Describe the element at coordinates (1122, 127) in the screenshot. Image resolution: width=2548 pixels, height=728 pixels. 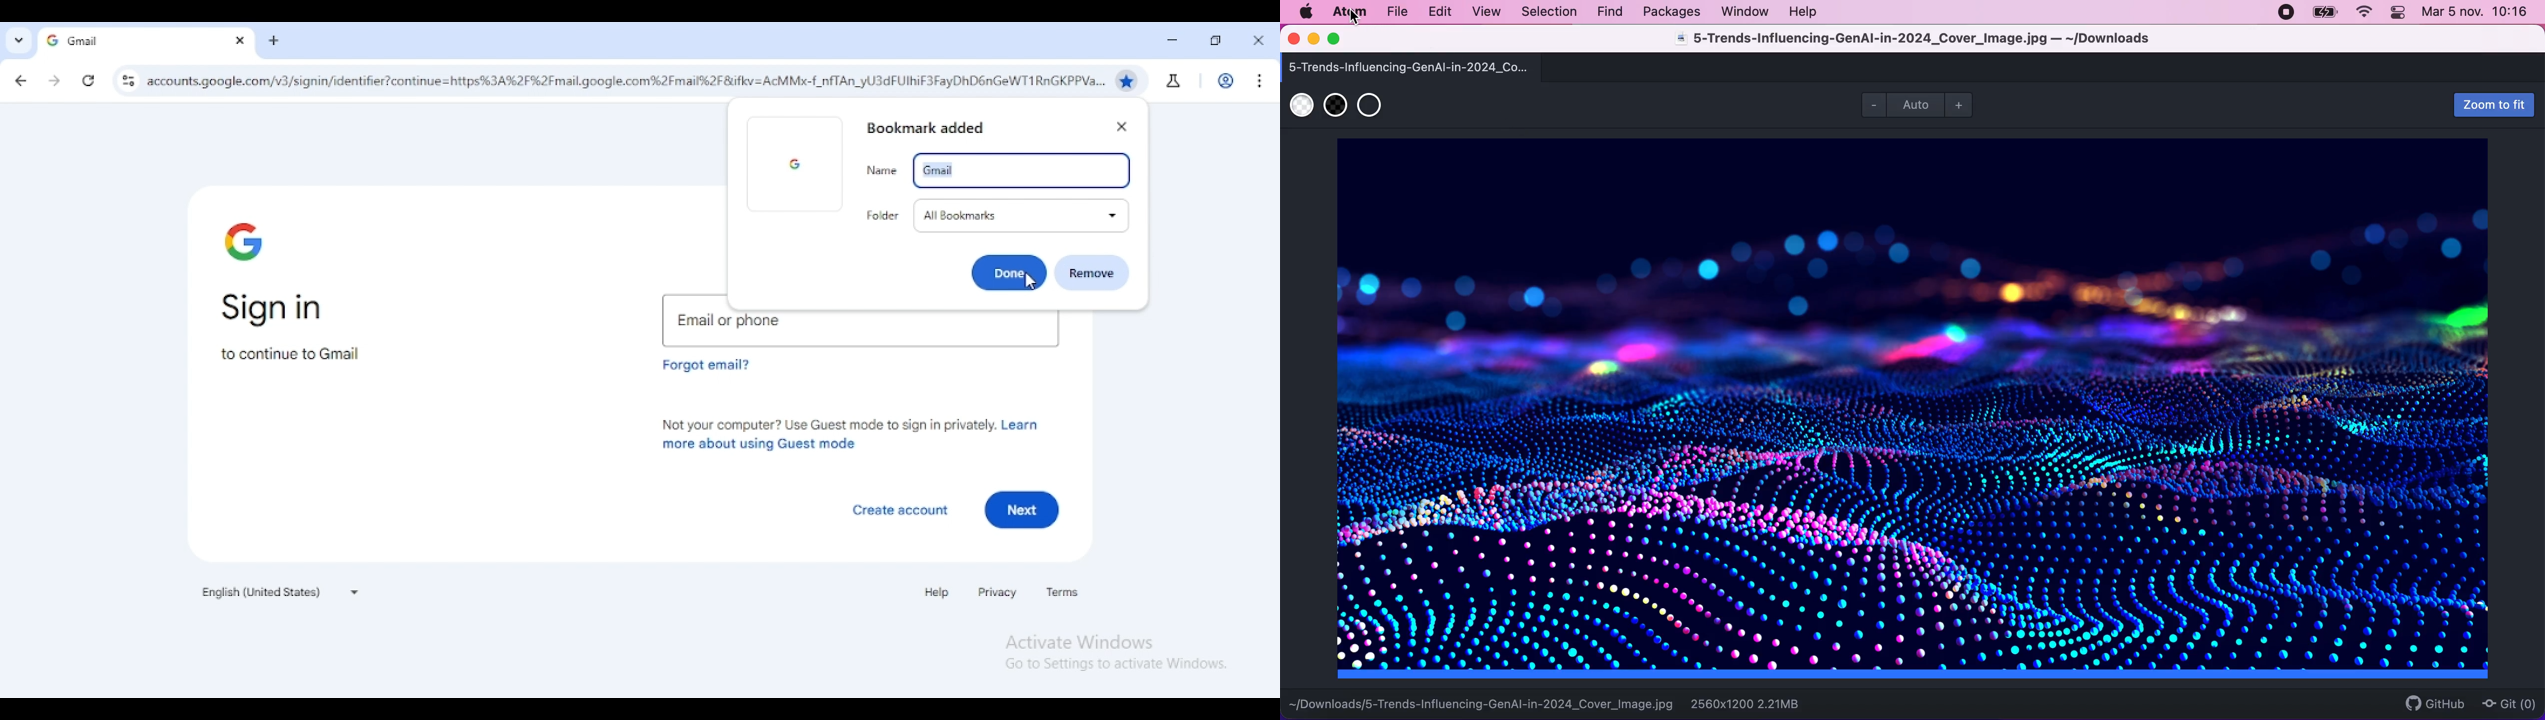
I see `close` at that location.